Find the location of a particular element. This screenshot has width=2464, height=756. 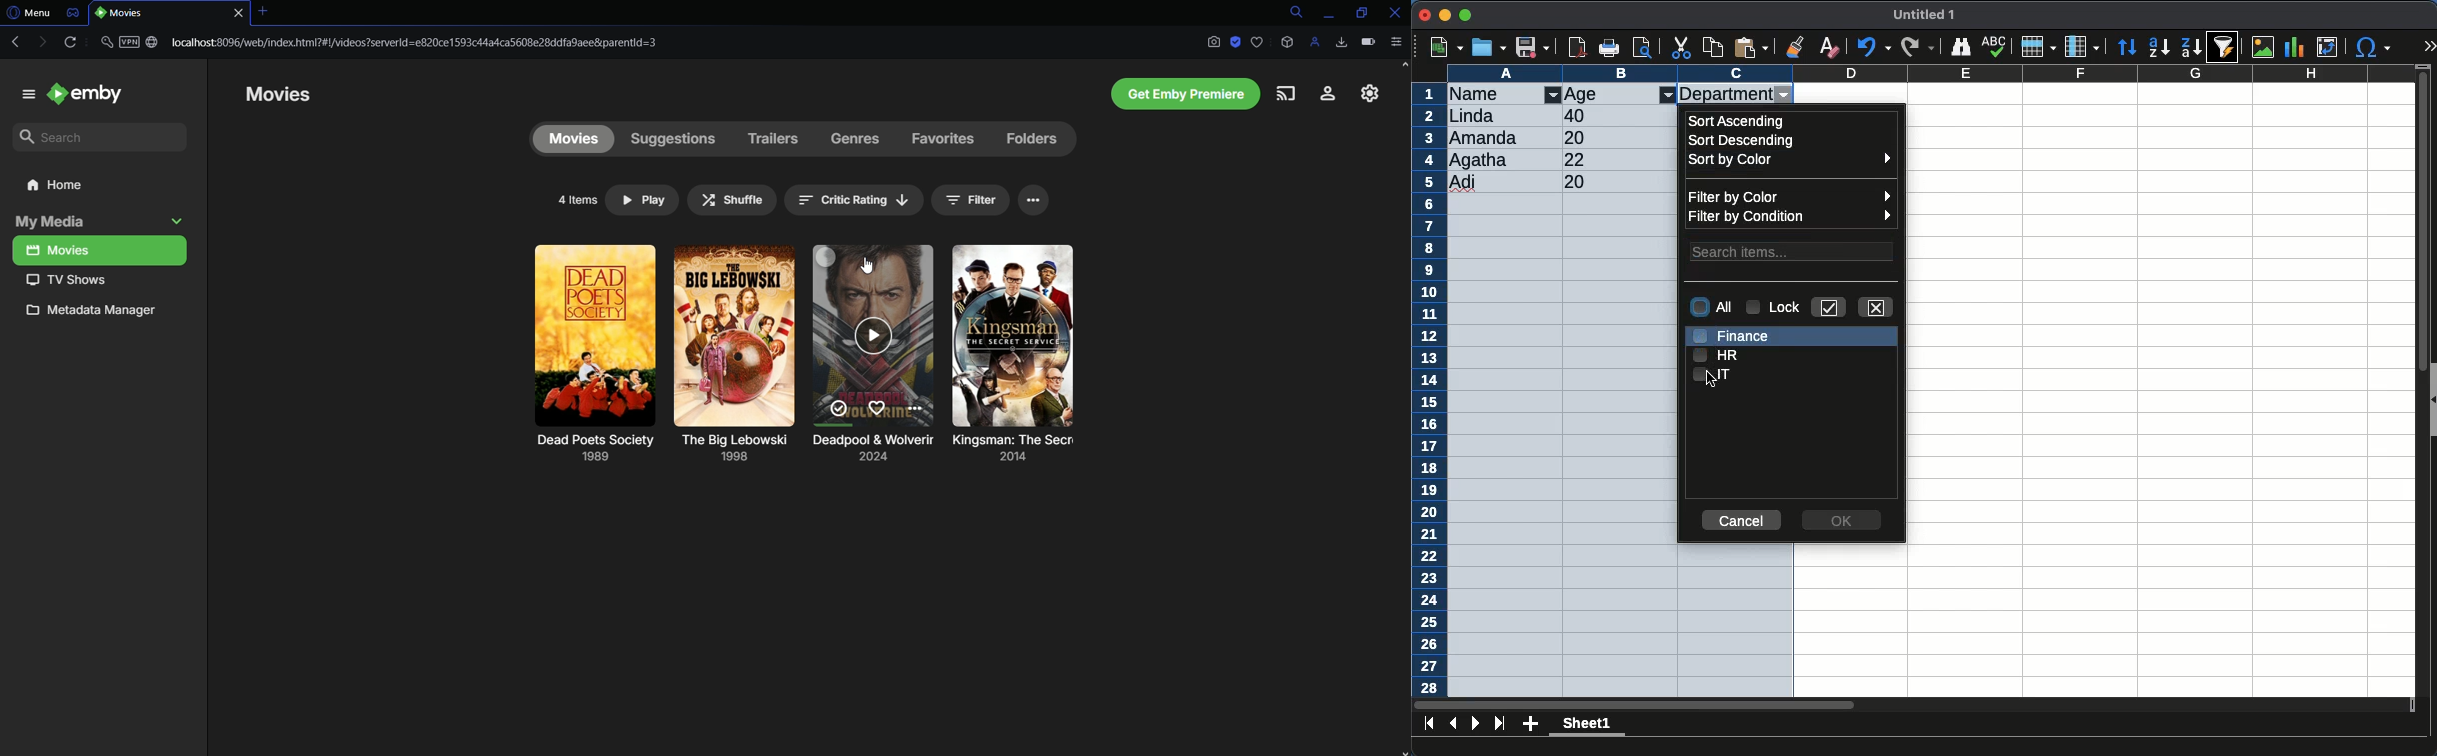

filter is located at coordinates (1668, 95).